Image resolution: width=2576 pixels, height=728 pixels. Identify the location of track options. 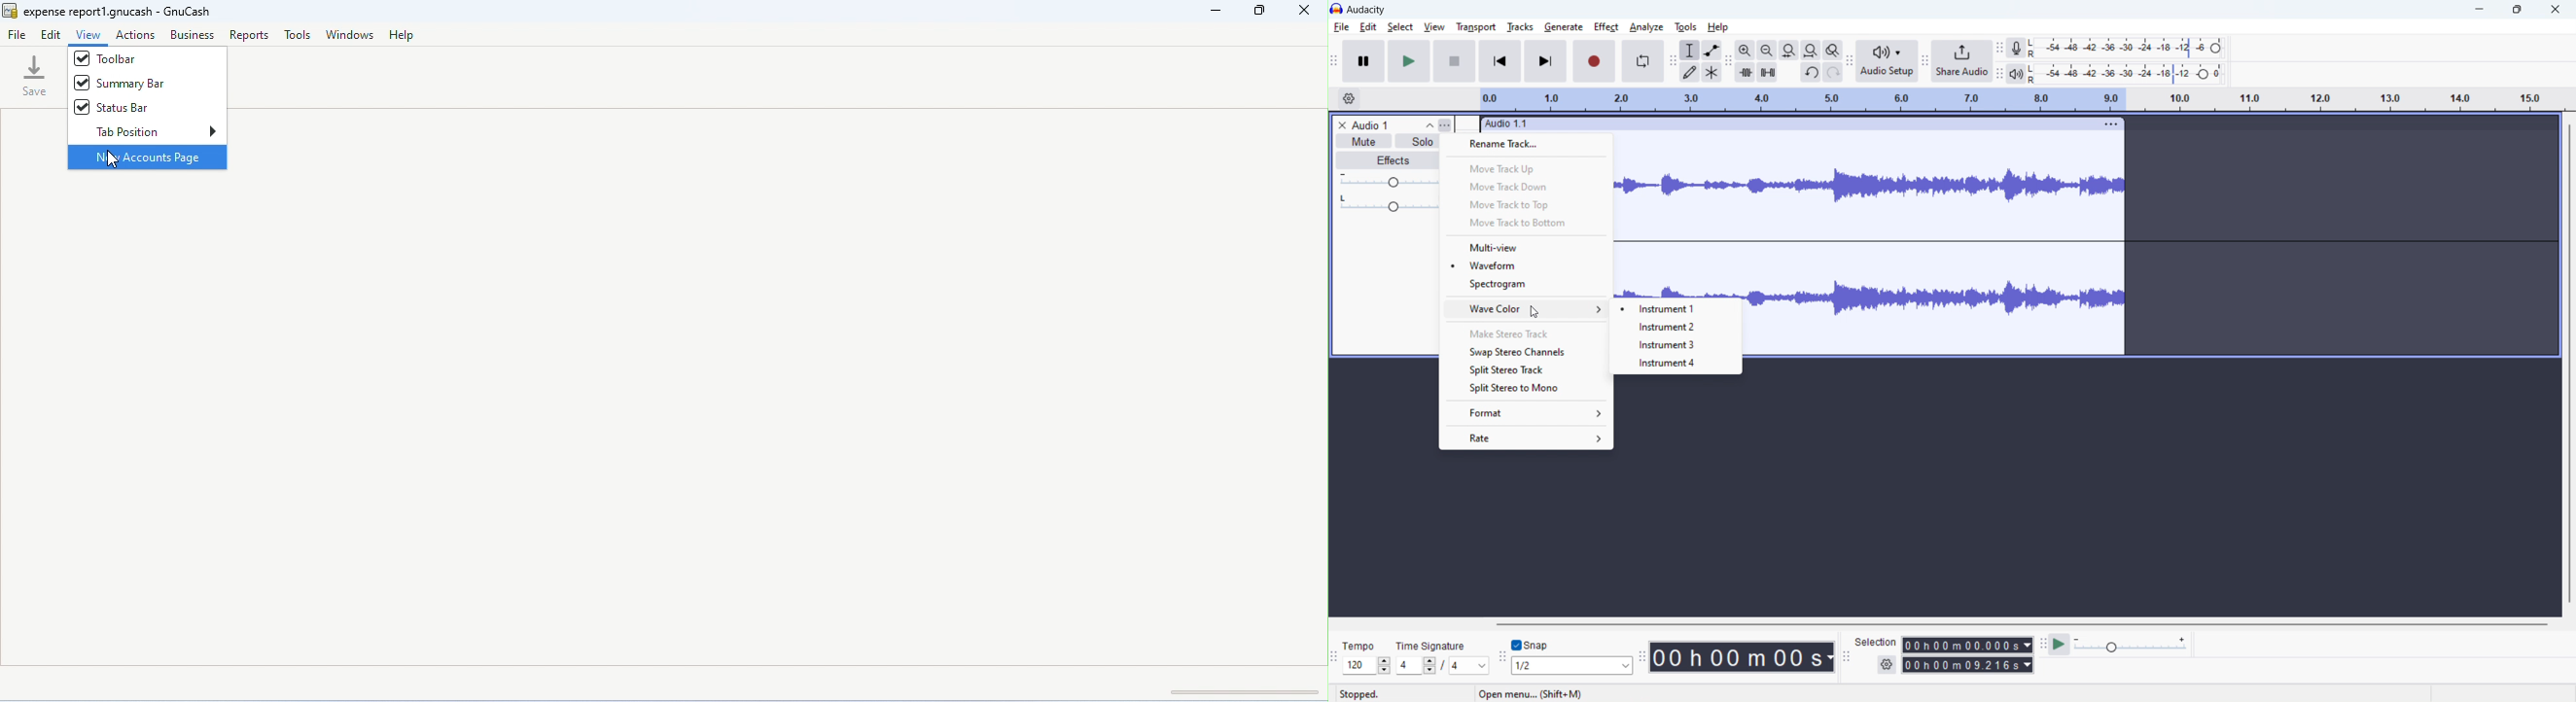
(2113, 124).